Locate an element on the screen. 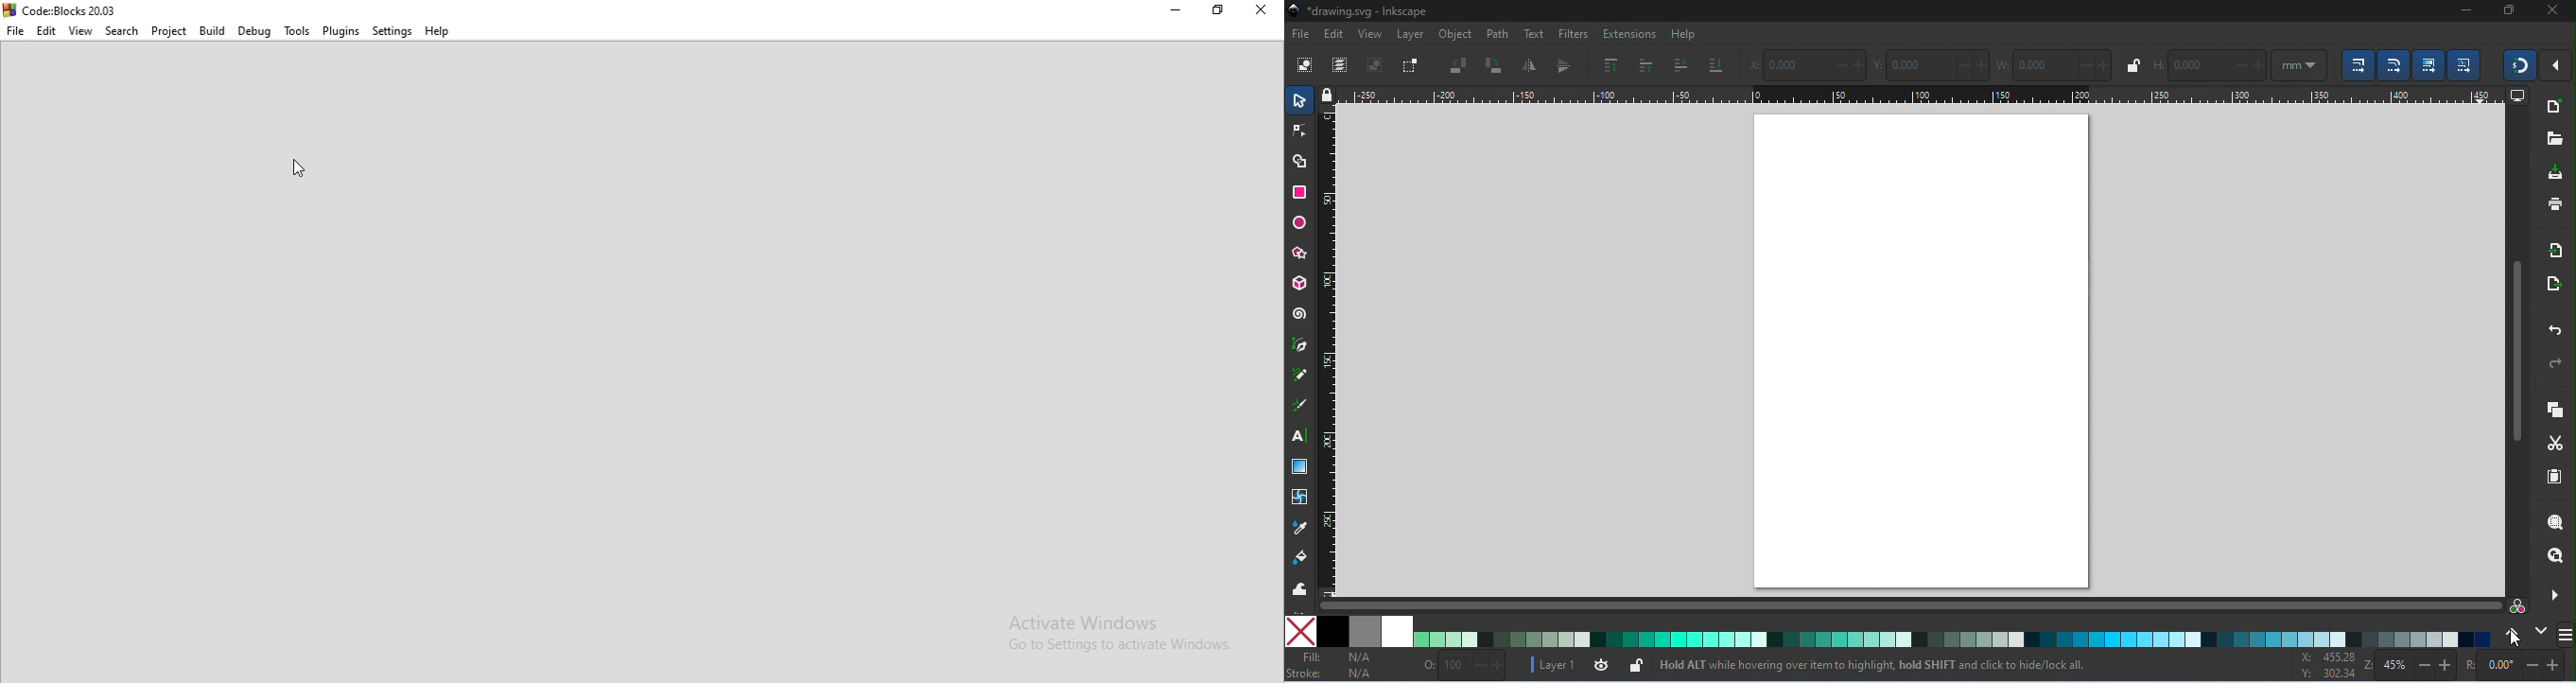  mesh is located at coordinates (1299, 496).